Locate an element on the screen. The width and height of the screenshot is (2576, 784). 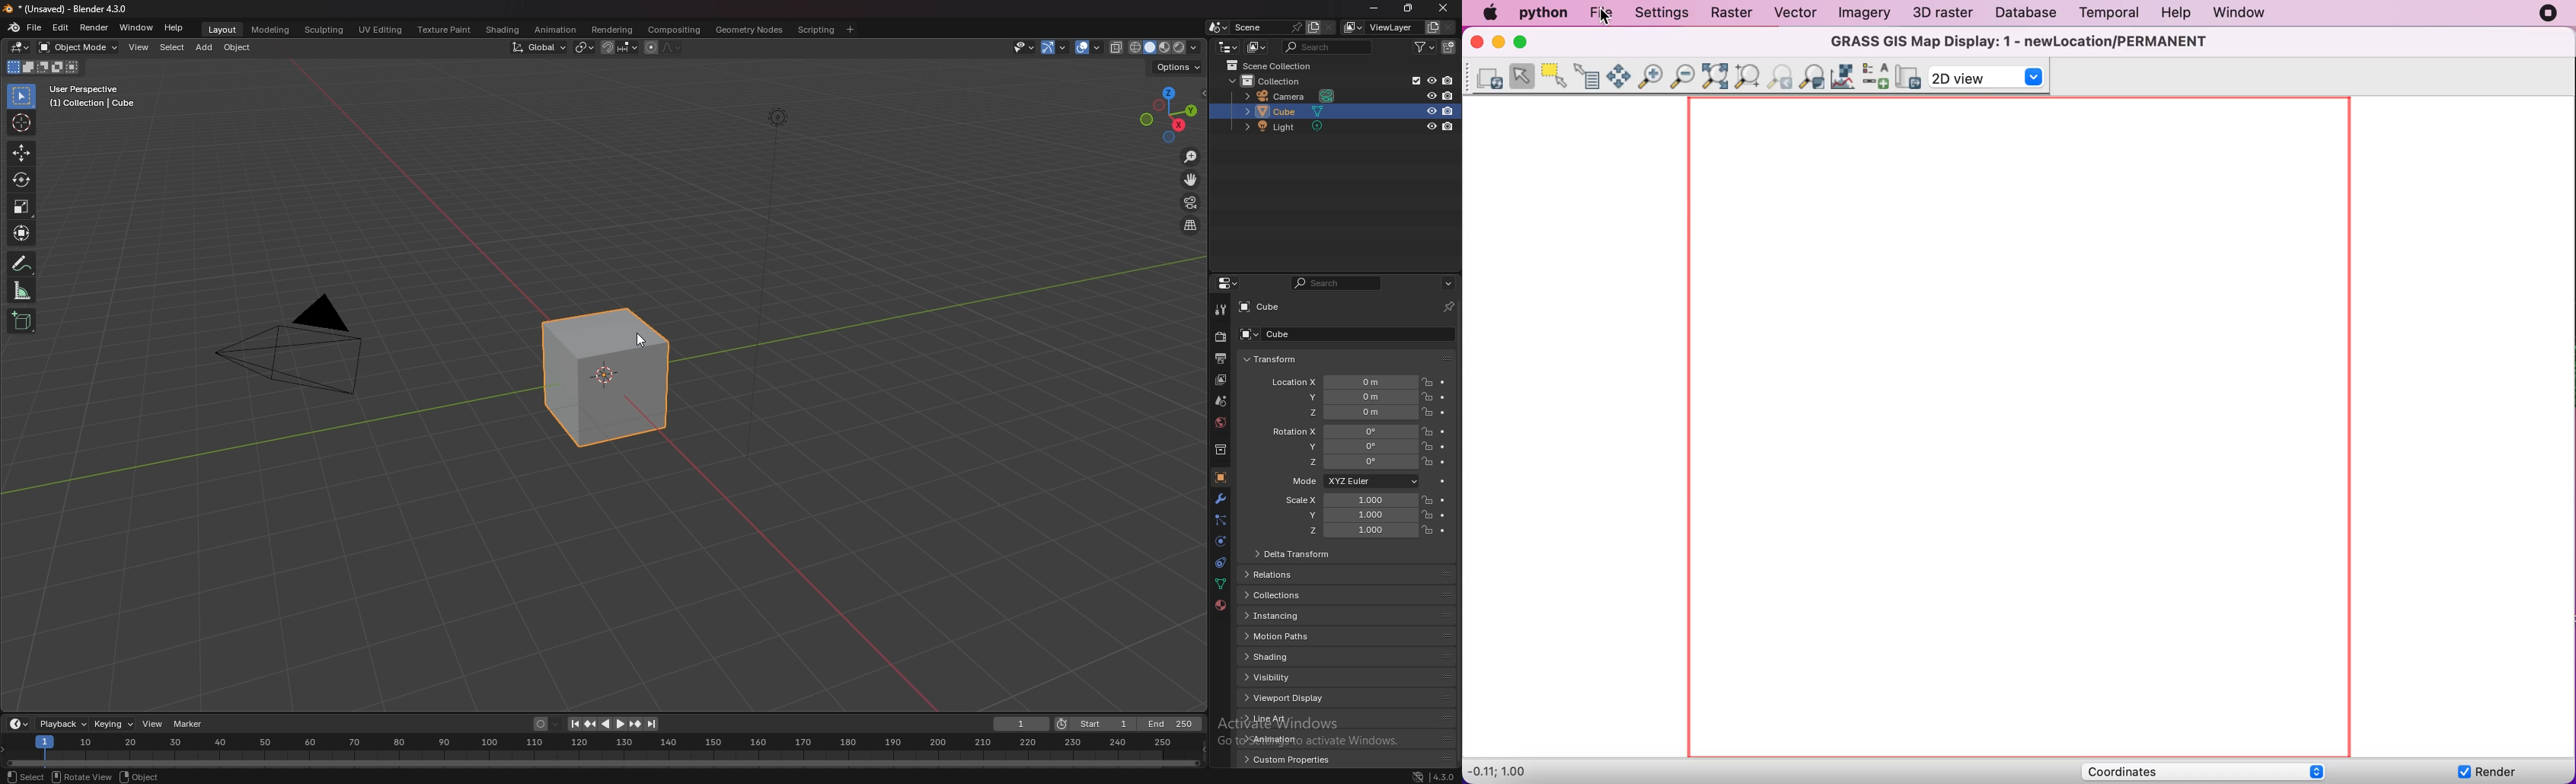
light is located at coordinates (1291, 129).